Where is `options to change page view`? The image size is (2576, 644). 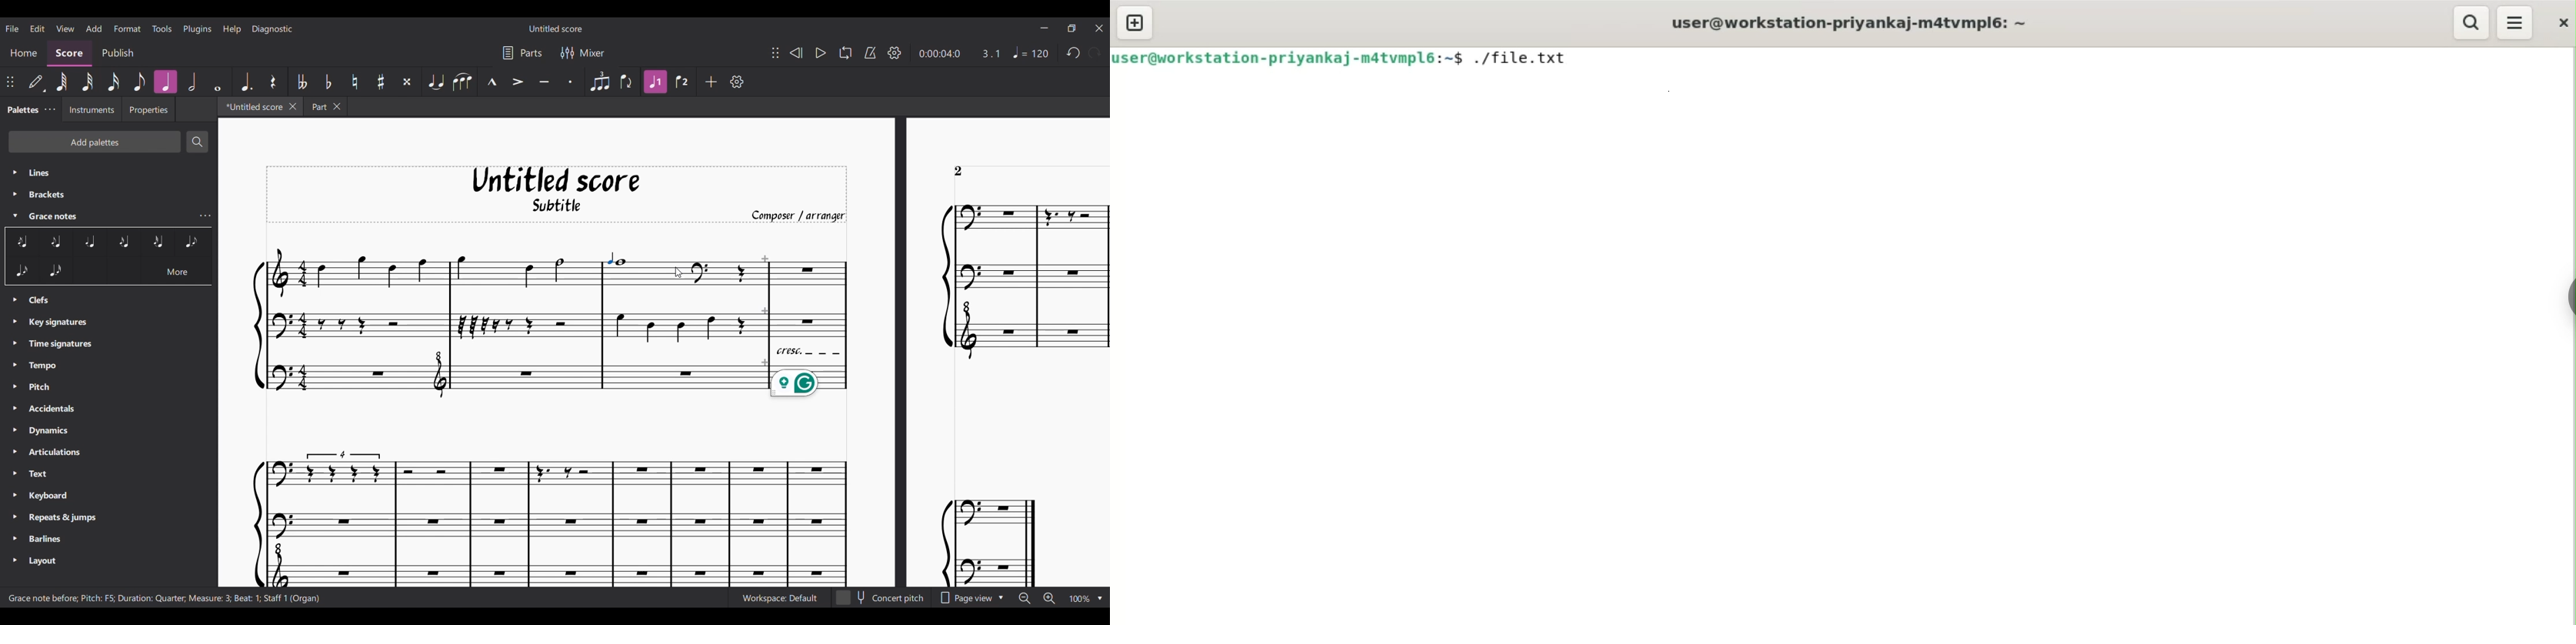 options to change page view is located at coordinates (974, 598).